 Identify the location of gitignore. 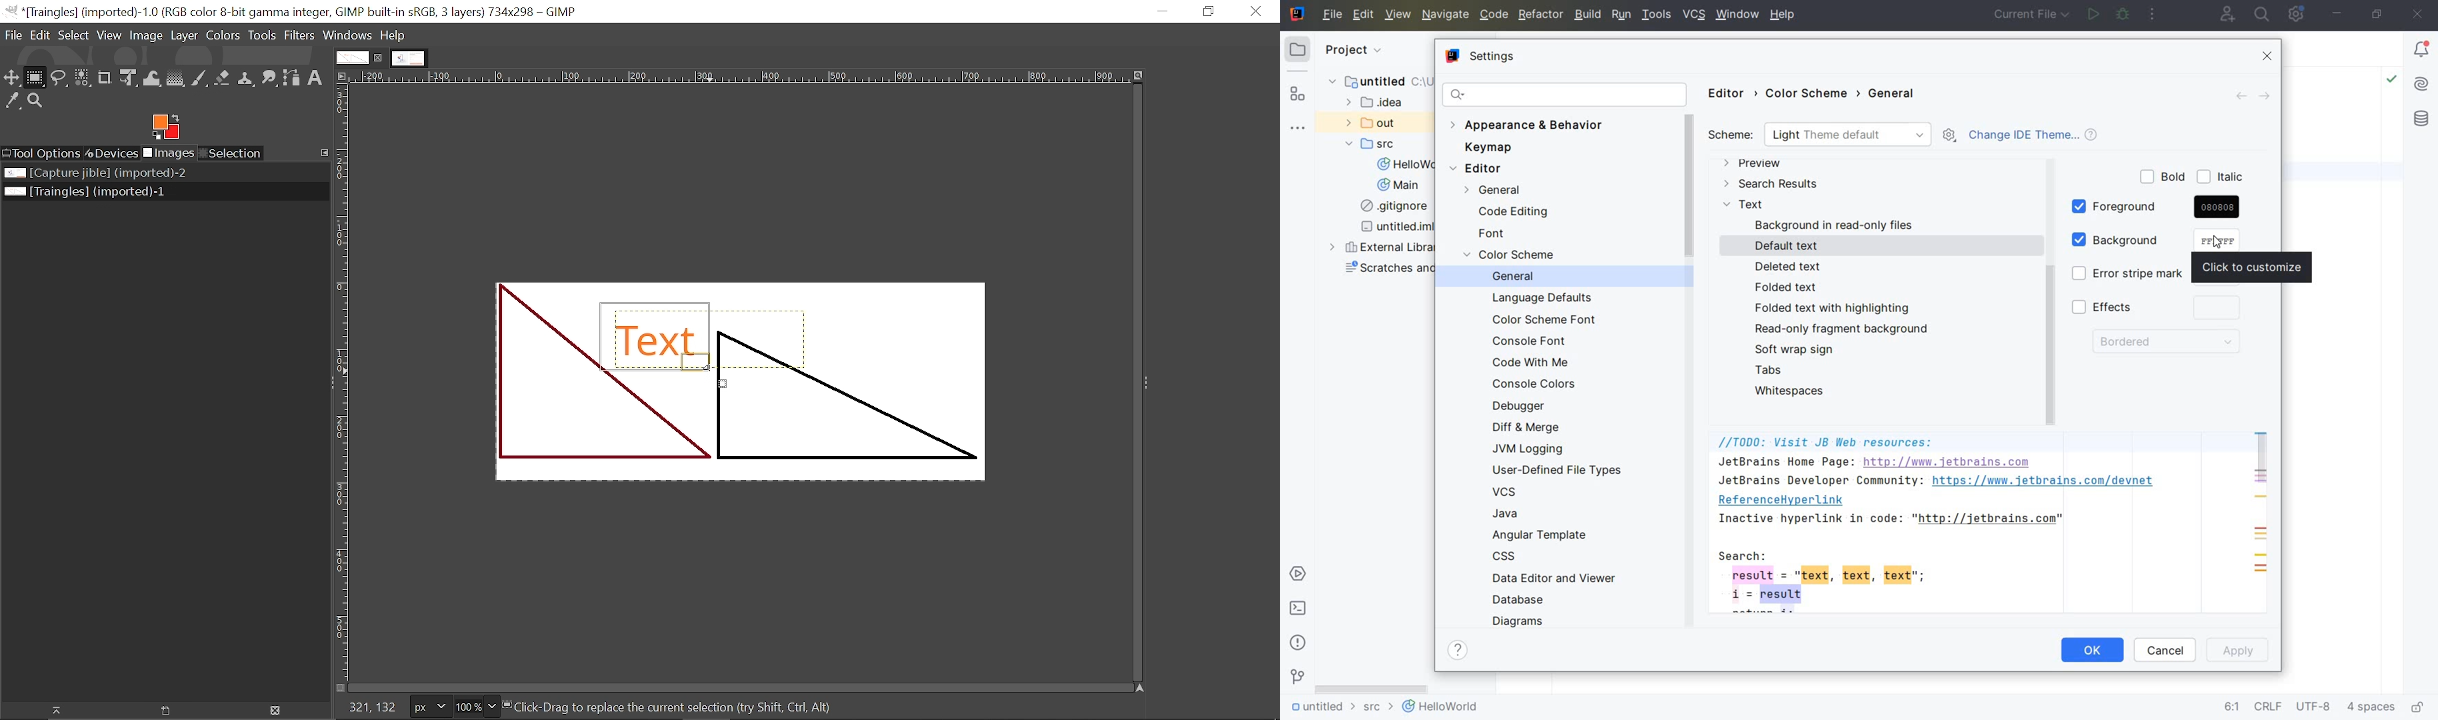
(1392, 207).